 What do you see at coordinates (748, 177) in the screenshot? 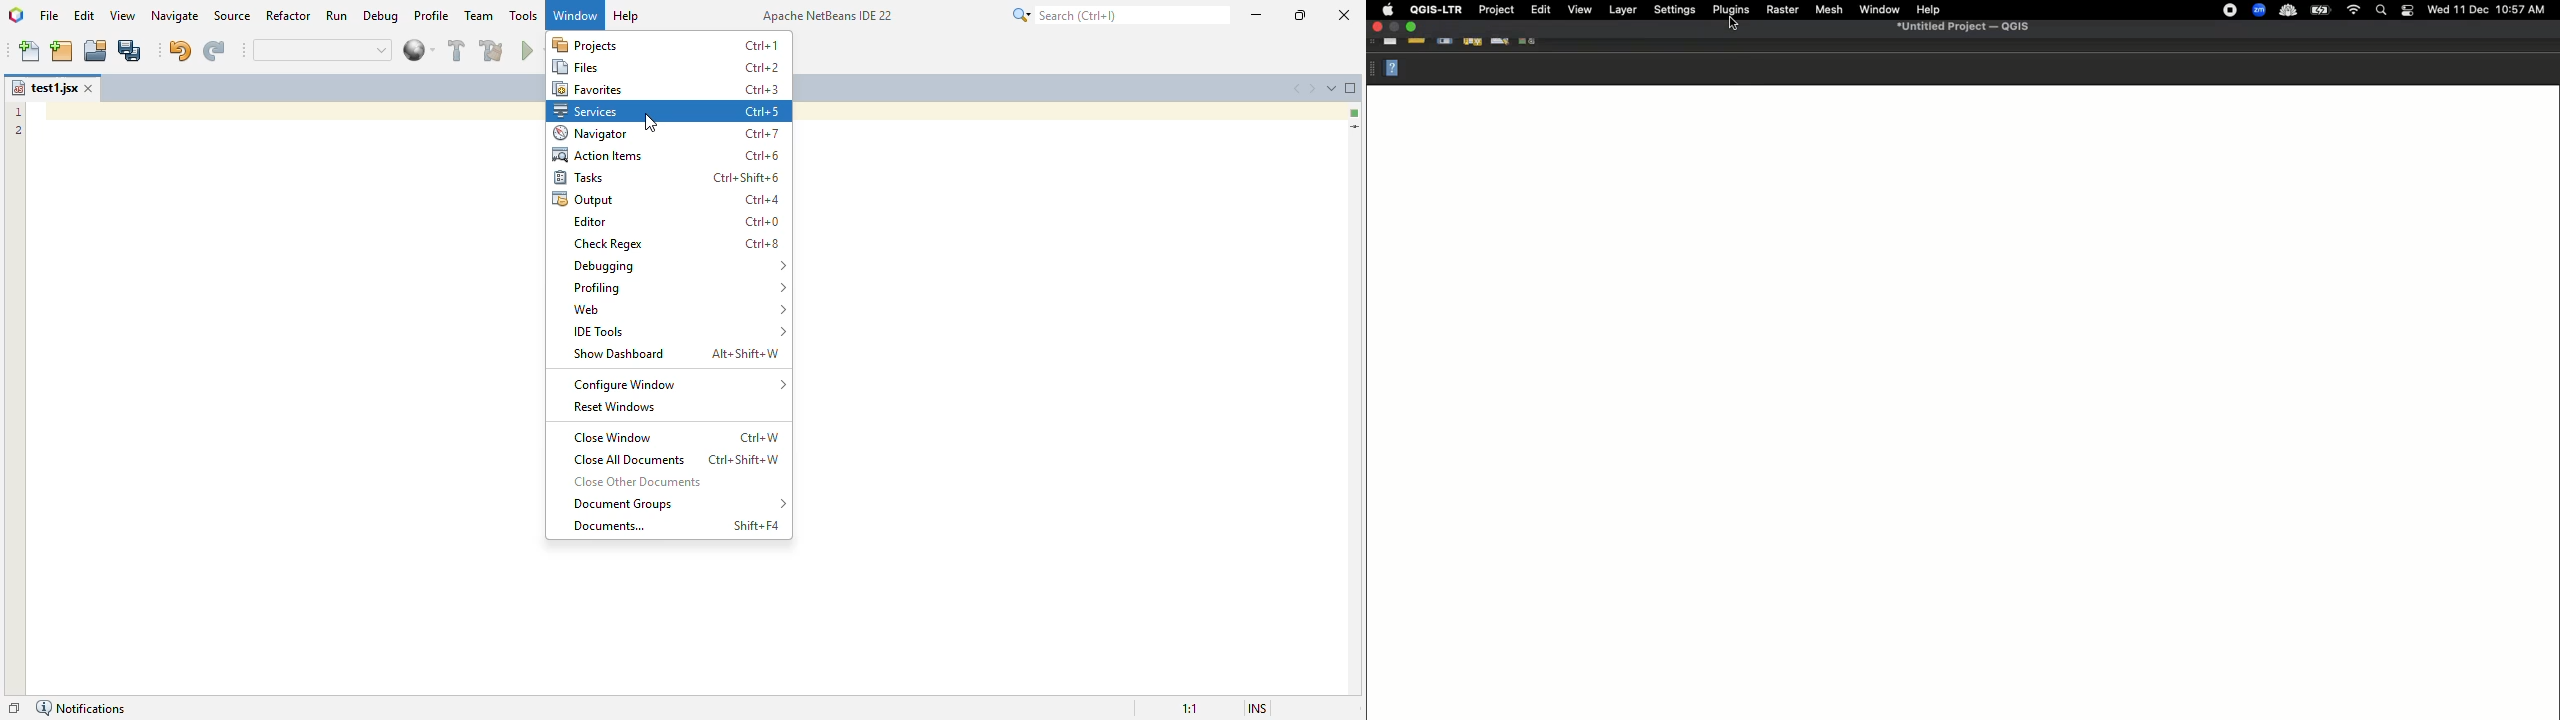
I see `shortcut for tasks` at bounding box center [748, 177].